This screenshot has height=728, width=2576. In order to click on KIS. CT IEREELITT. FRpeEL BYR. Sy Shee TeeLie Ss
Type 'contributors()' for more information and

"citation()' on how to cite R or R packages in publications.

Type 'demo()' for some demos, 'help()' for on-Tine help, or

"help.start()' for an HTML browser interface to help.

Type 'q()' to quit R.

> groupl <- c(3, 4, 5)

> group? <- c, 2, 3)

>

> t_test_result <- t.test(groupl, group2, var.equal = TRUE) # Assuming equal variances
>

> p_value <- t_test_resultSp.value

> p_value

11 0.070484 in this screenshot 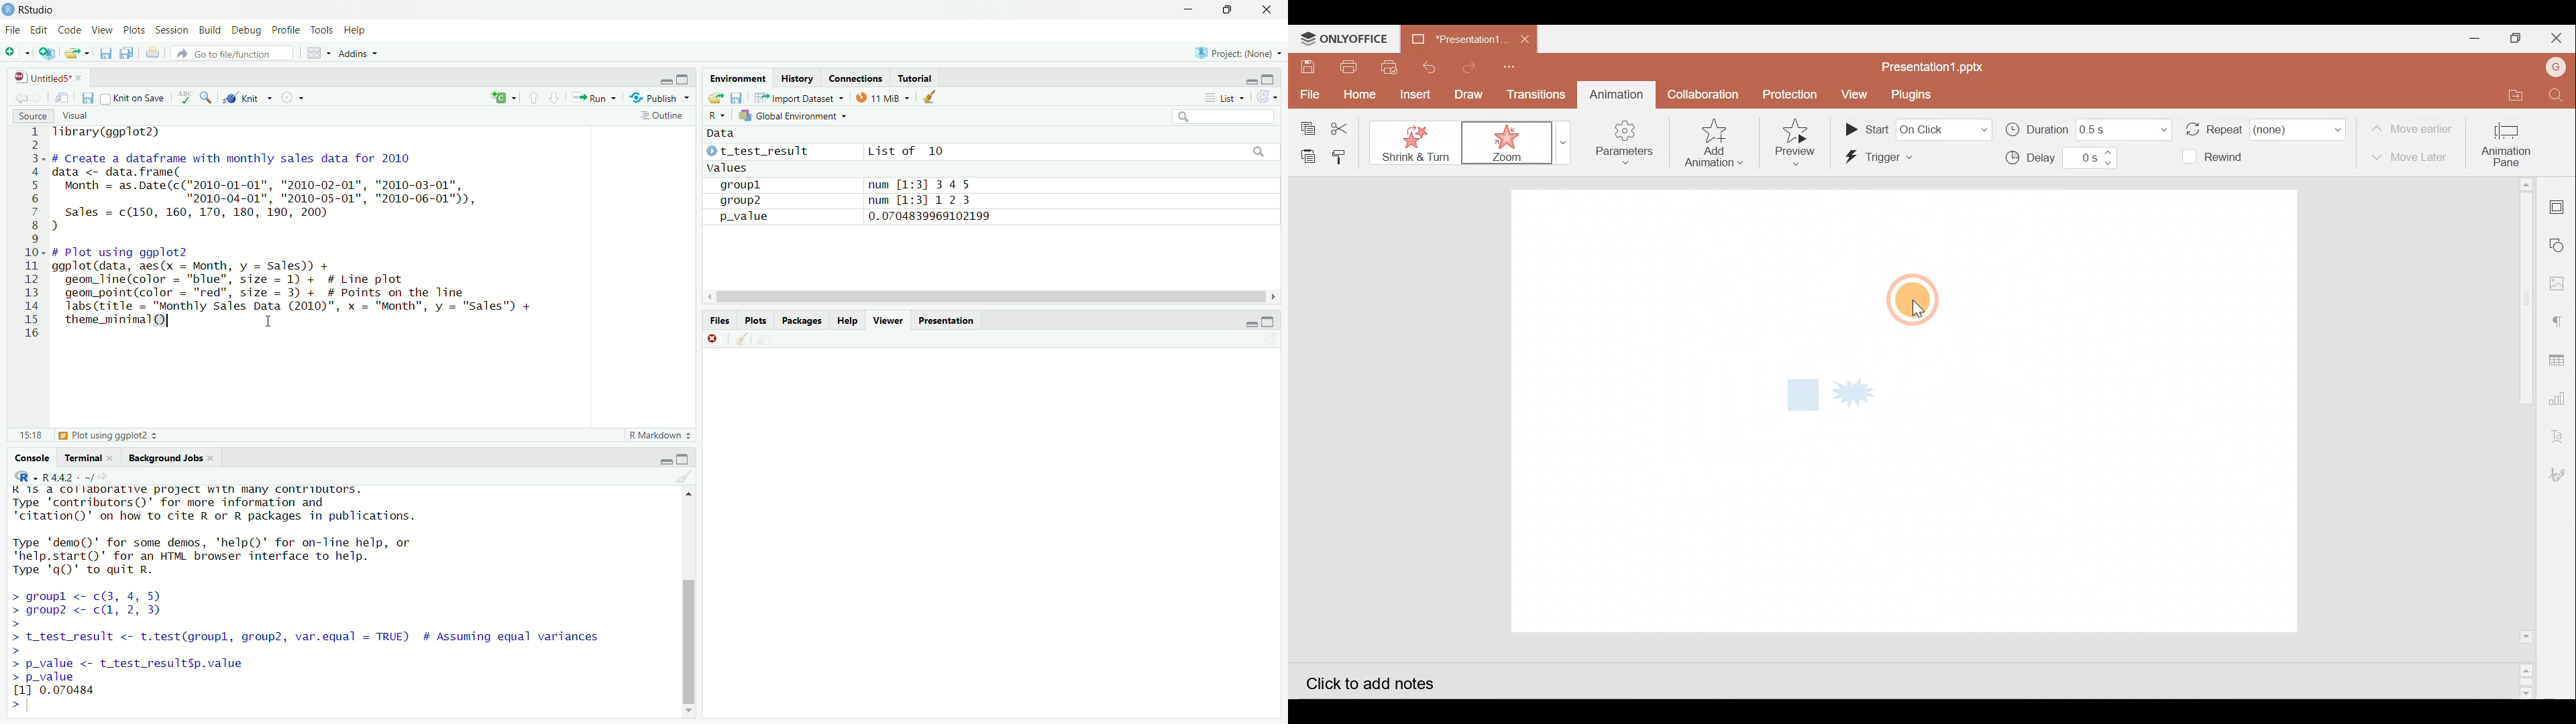, I will do `click(314, 591)`.